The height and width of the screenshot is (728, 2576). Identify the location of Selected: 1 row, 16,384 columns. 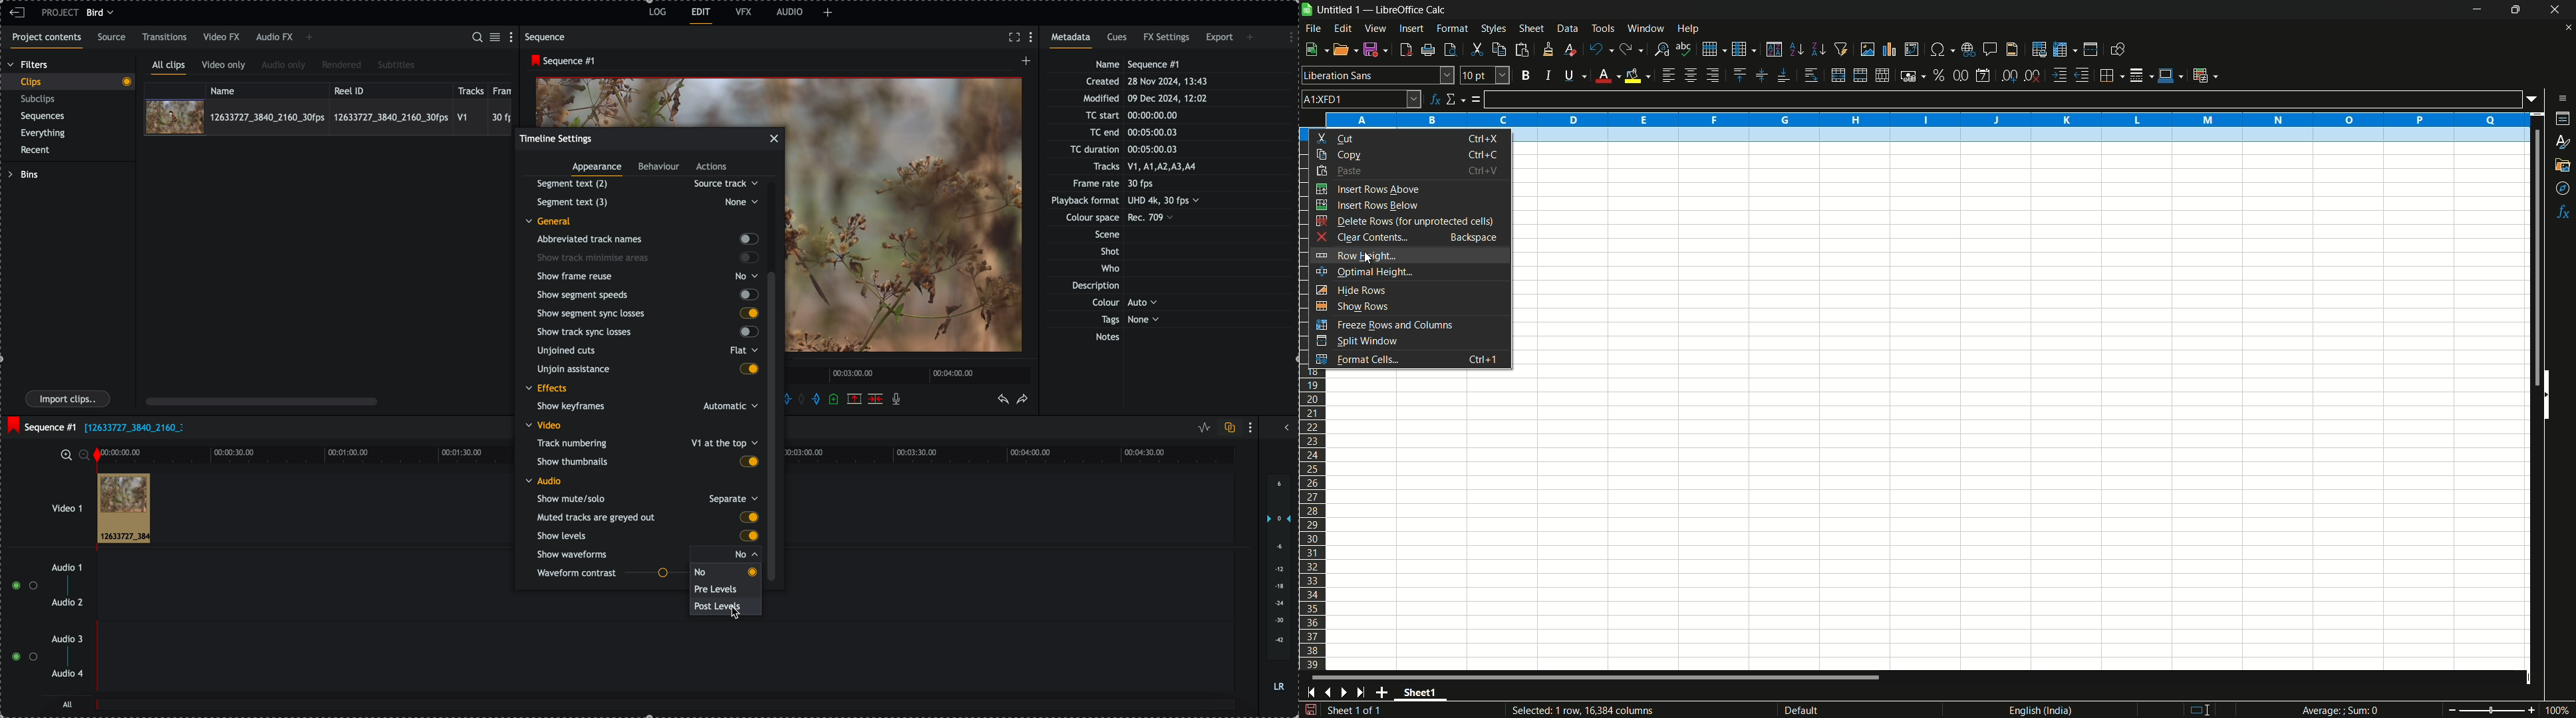
(1582, 708).